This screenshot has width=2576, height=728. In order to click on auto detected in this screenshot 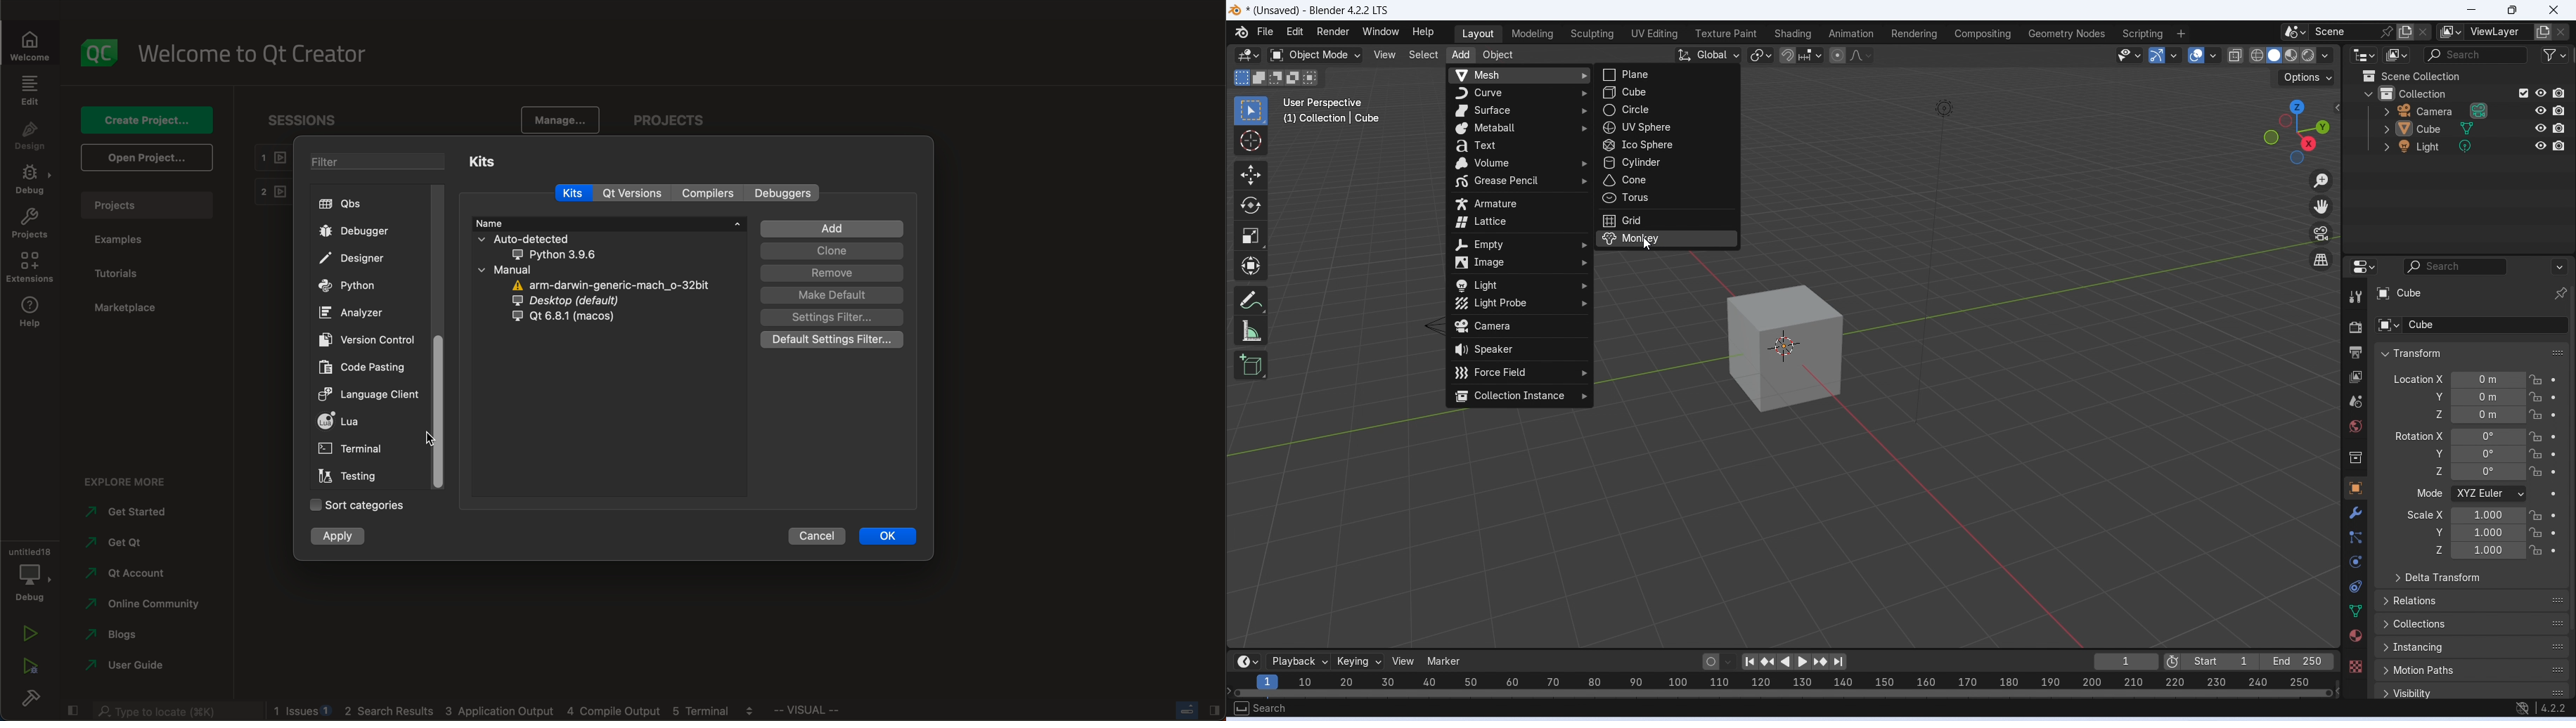, I will do `click(547, 246)`.